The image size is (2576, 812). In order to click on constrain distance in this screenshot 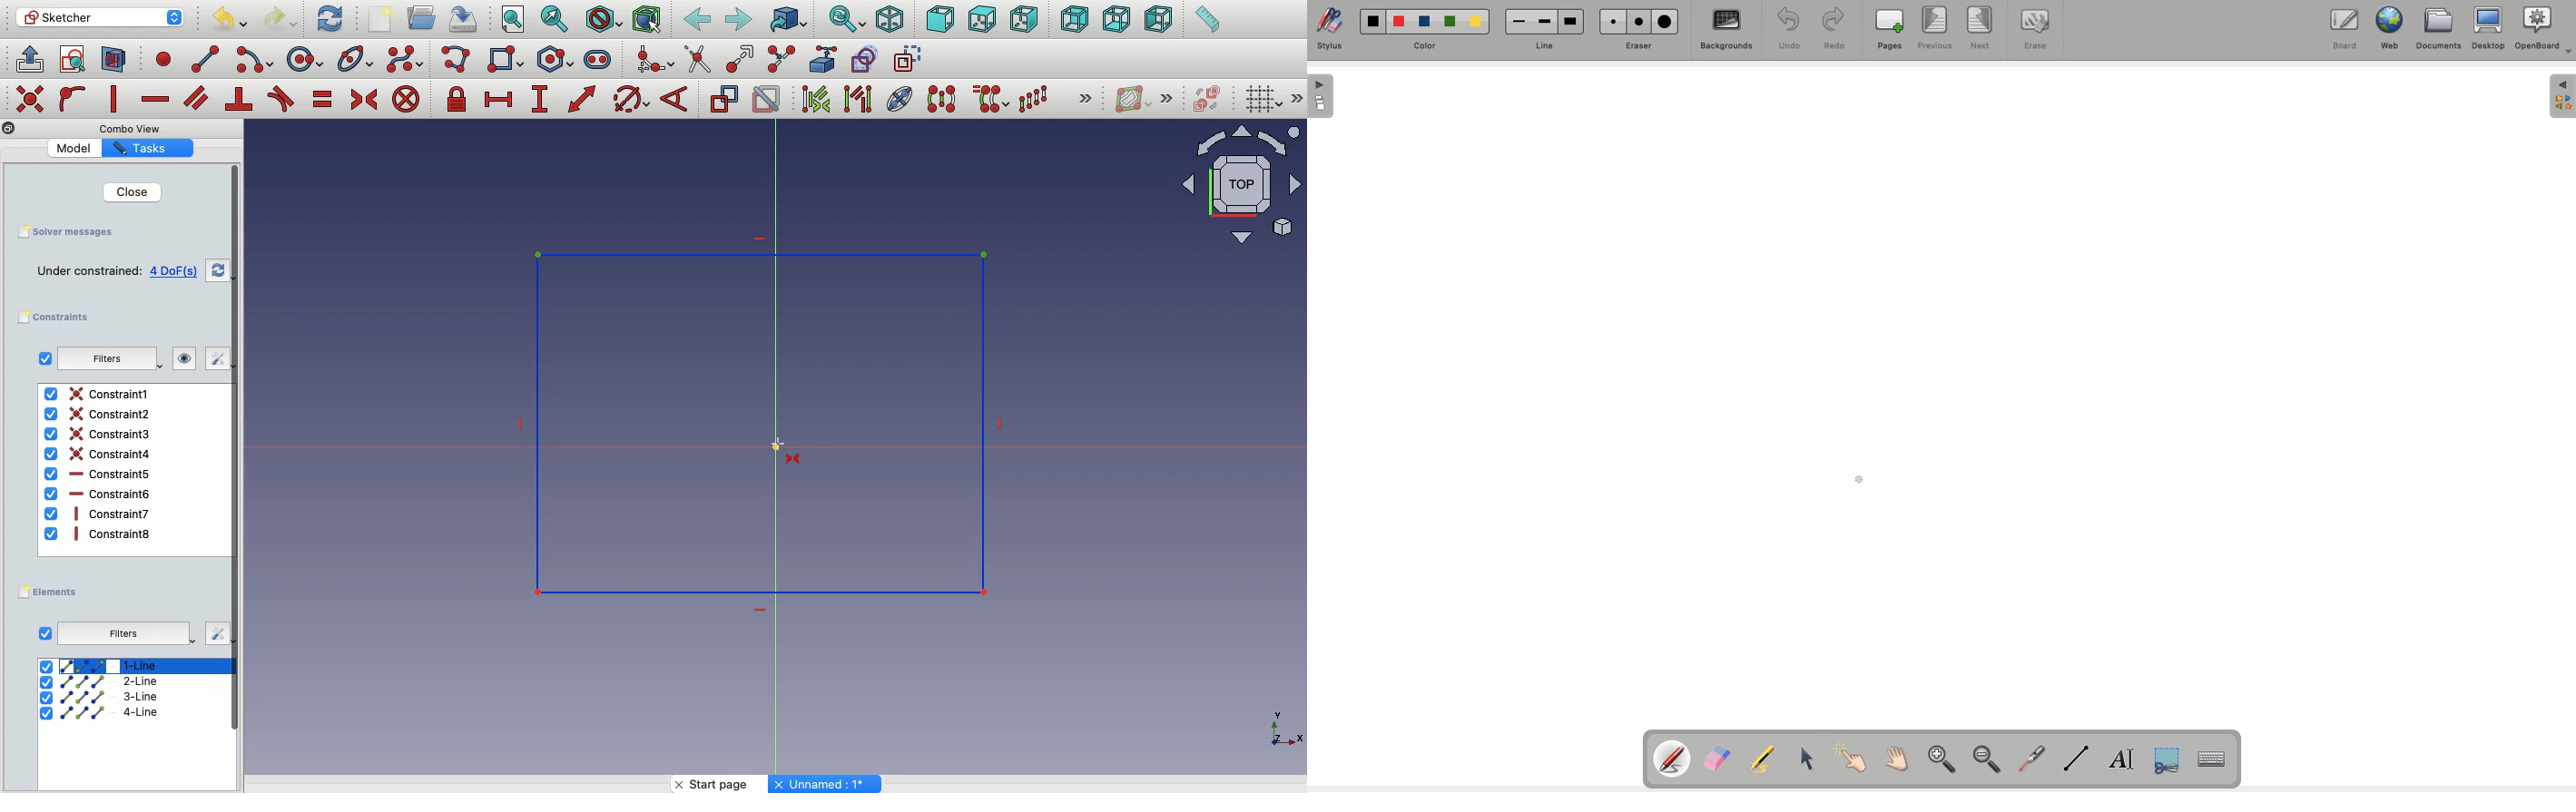, I will do `click(583, 99)`.